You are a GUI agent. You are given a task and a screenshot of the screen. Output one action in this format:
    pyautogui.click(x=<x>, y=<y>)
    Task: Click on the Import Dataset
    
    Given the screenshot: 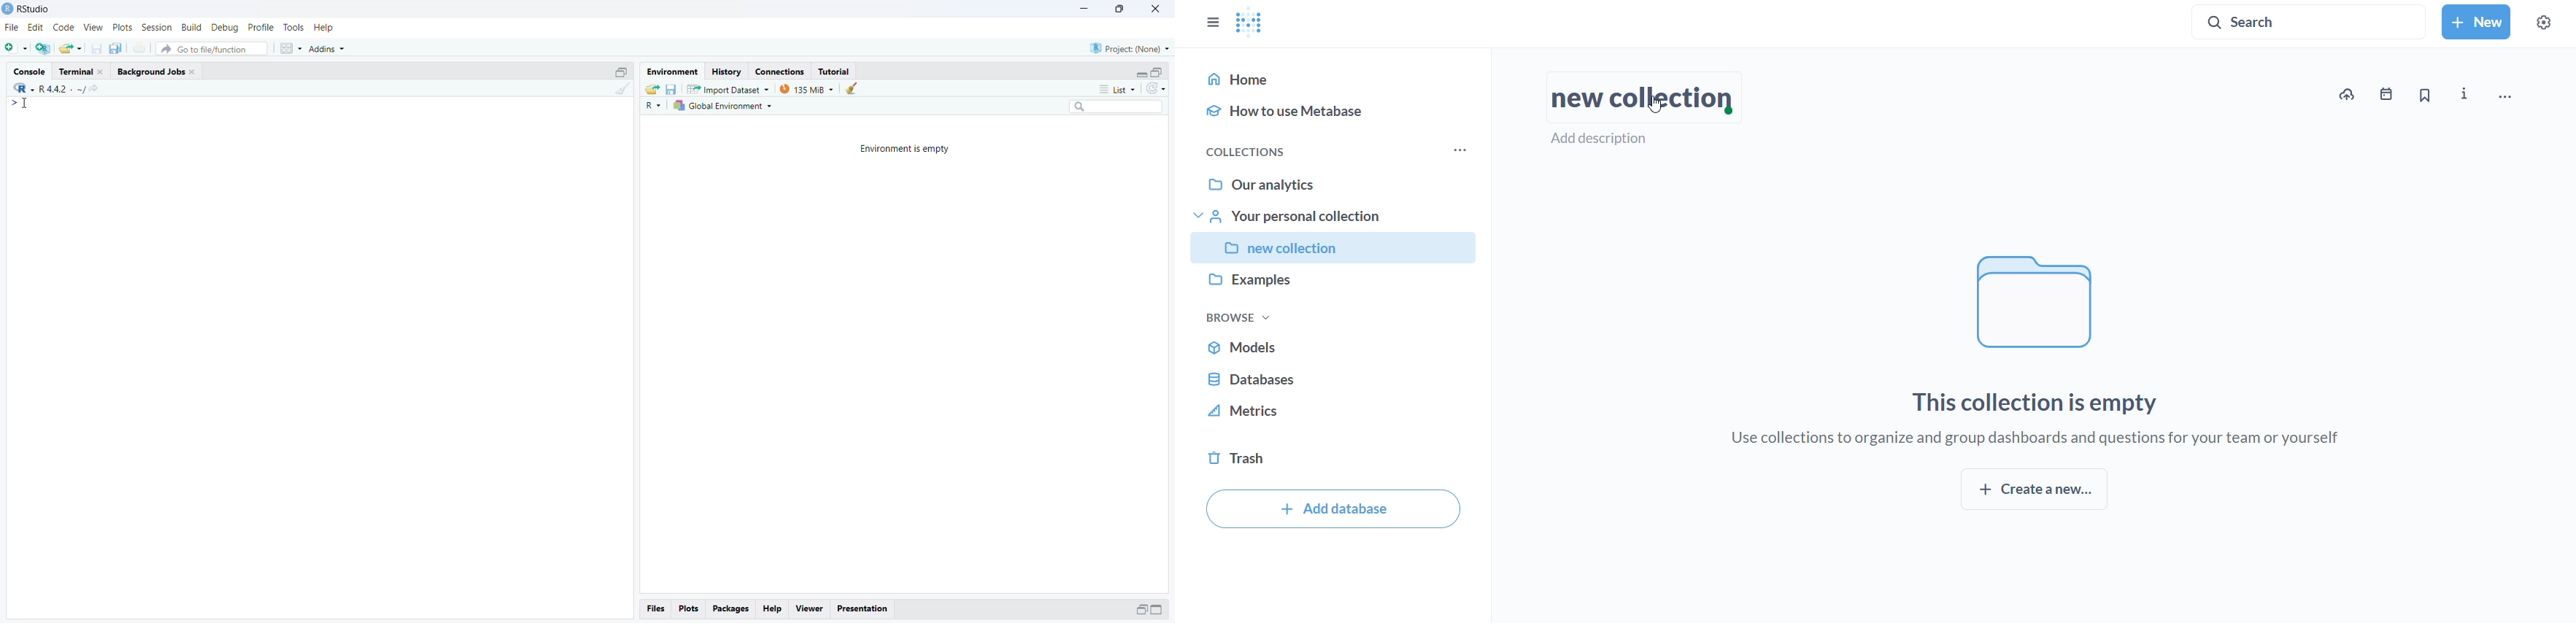 What is the action you would take?
    pyautogui.click(x=728, y=89)
    